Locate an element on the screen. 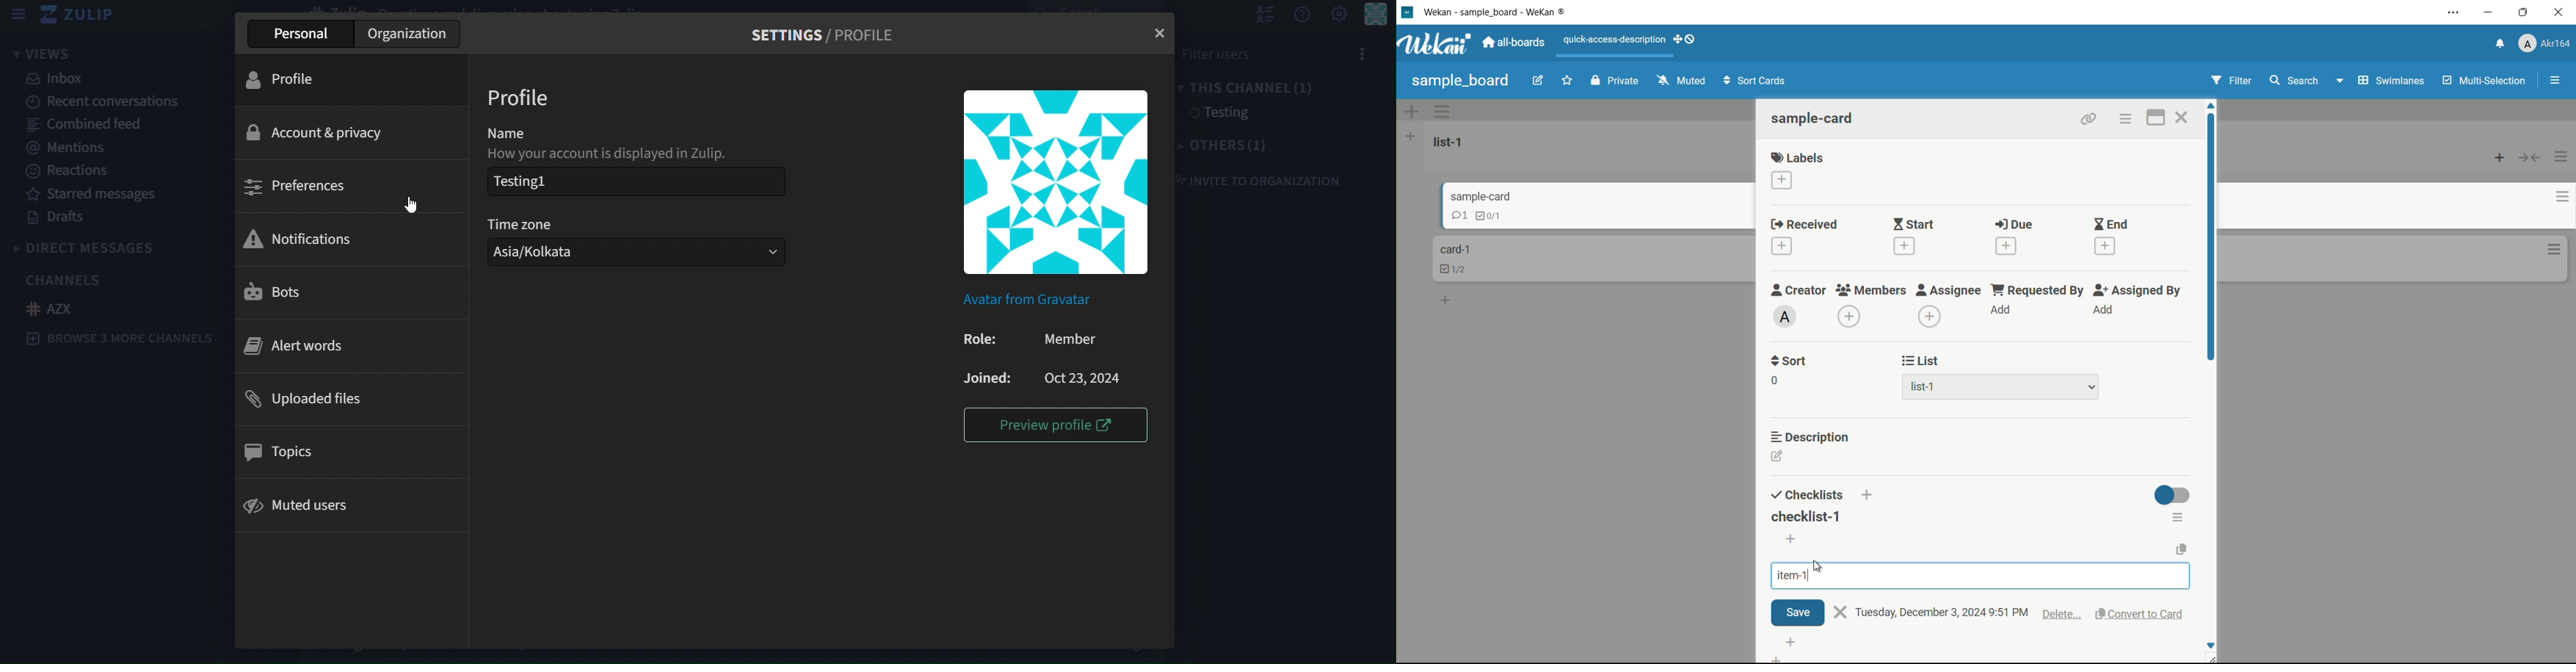 Image resolution: width=2576 pixels, height=672 pixels. add swimlane is located at coordinates (1412, 111).